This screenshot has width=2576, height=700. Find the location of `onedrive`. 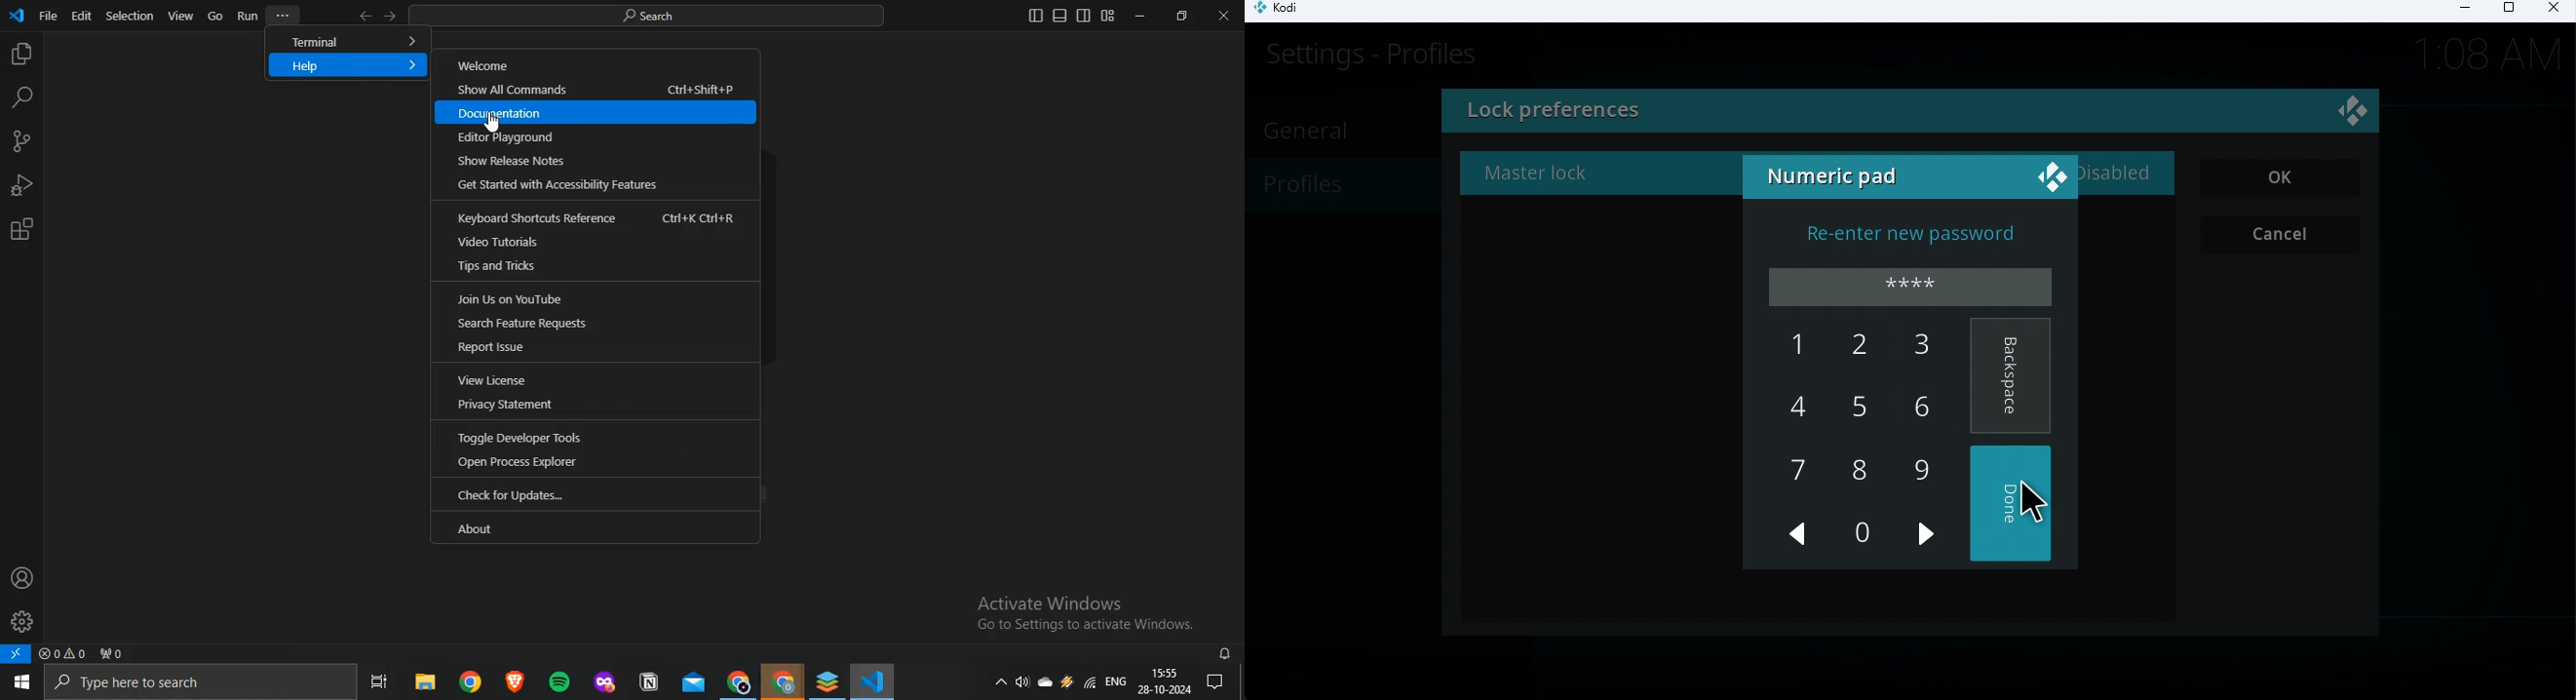

onedrive is located at coordinates (1046, 686).